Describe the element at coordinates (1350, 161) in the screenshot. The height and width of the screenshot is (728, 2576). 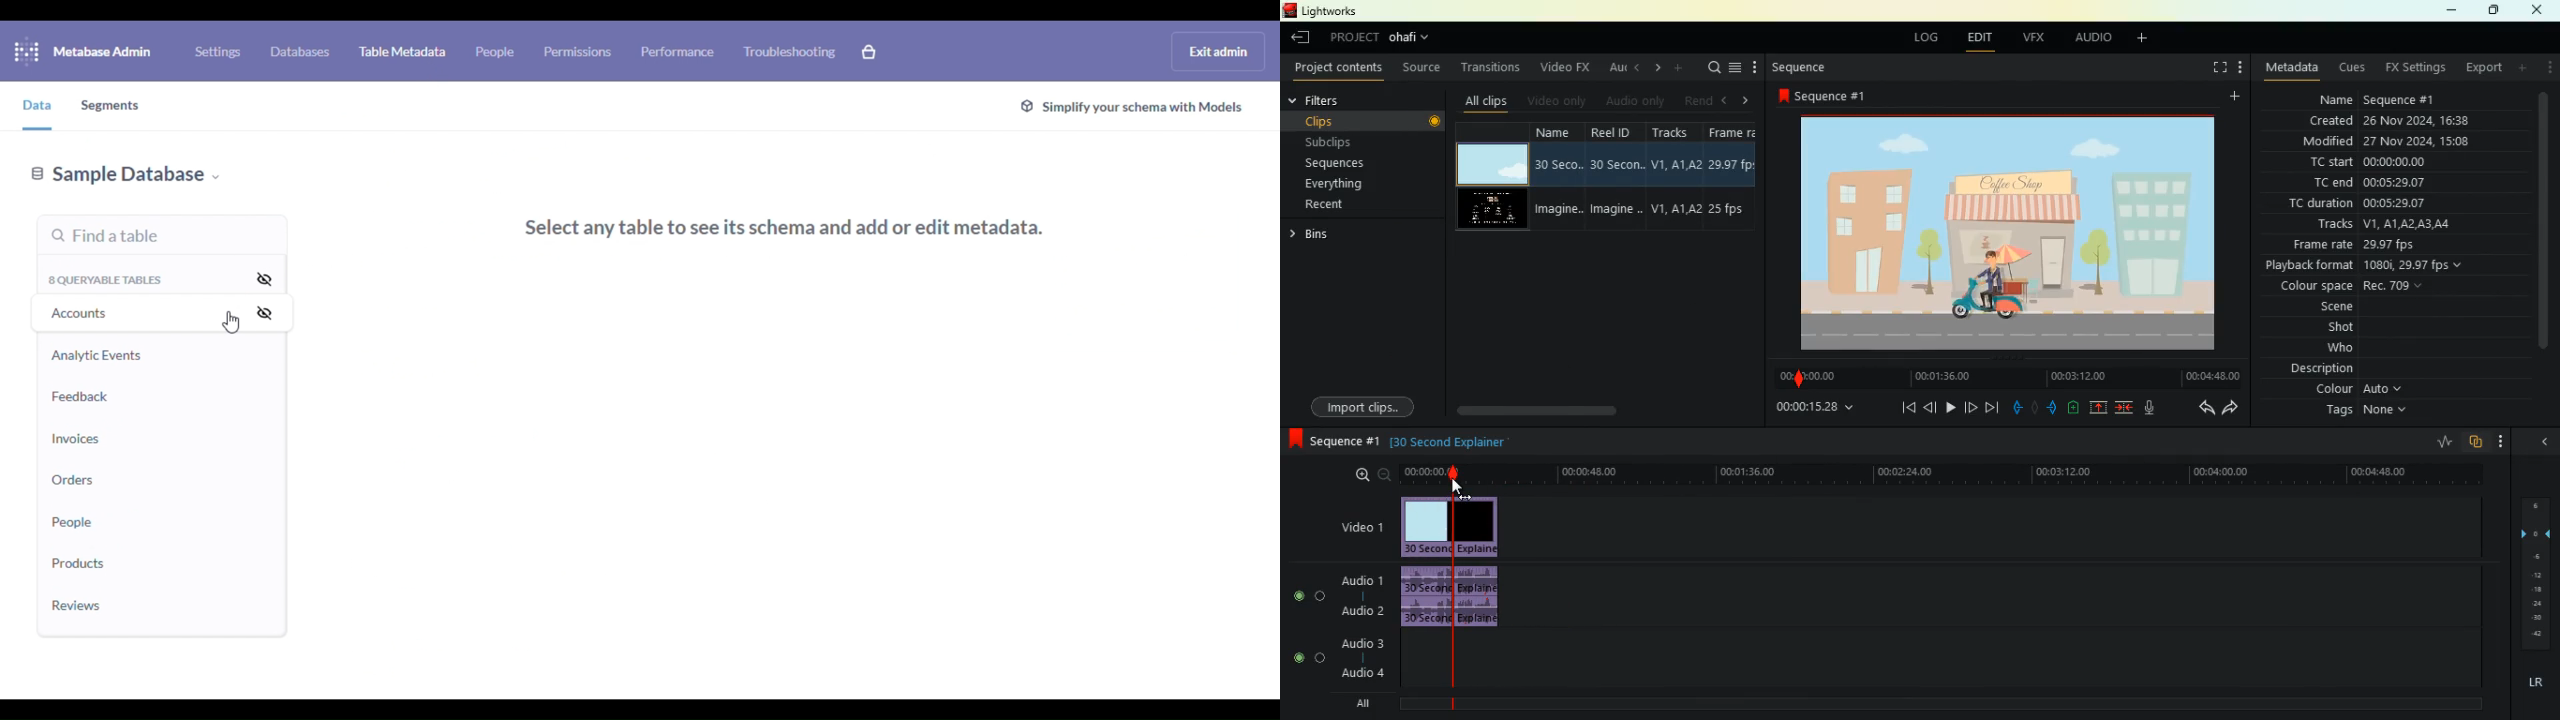
I see `sequences` at that location.